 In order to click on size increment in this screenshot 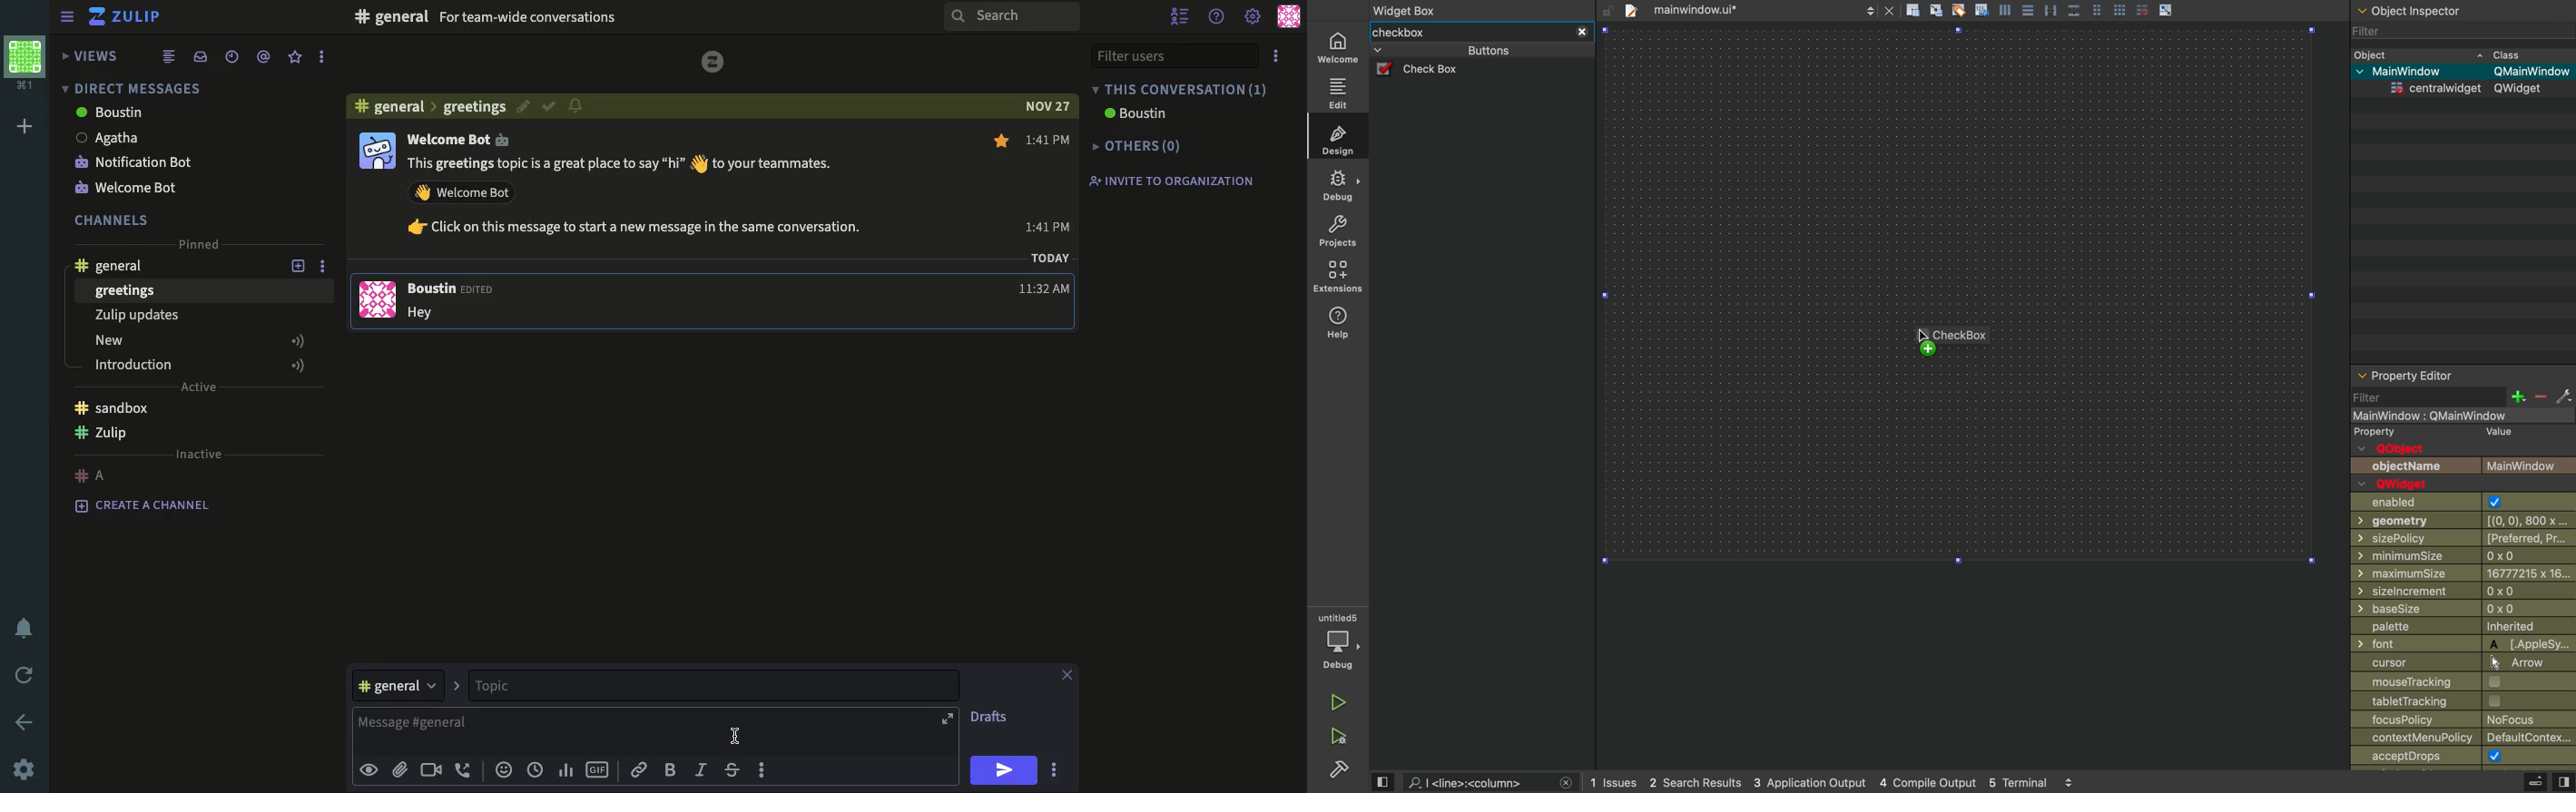, I will do `click(2463, 591)`.